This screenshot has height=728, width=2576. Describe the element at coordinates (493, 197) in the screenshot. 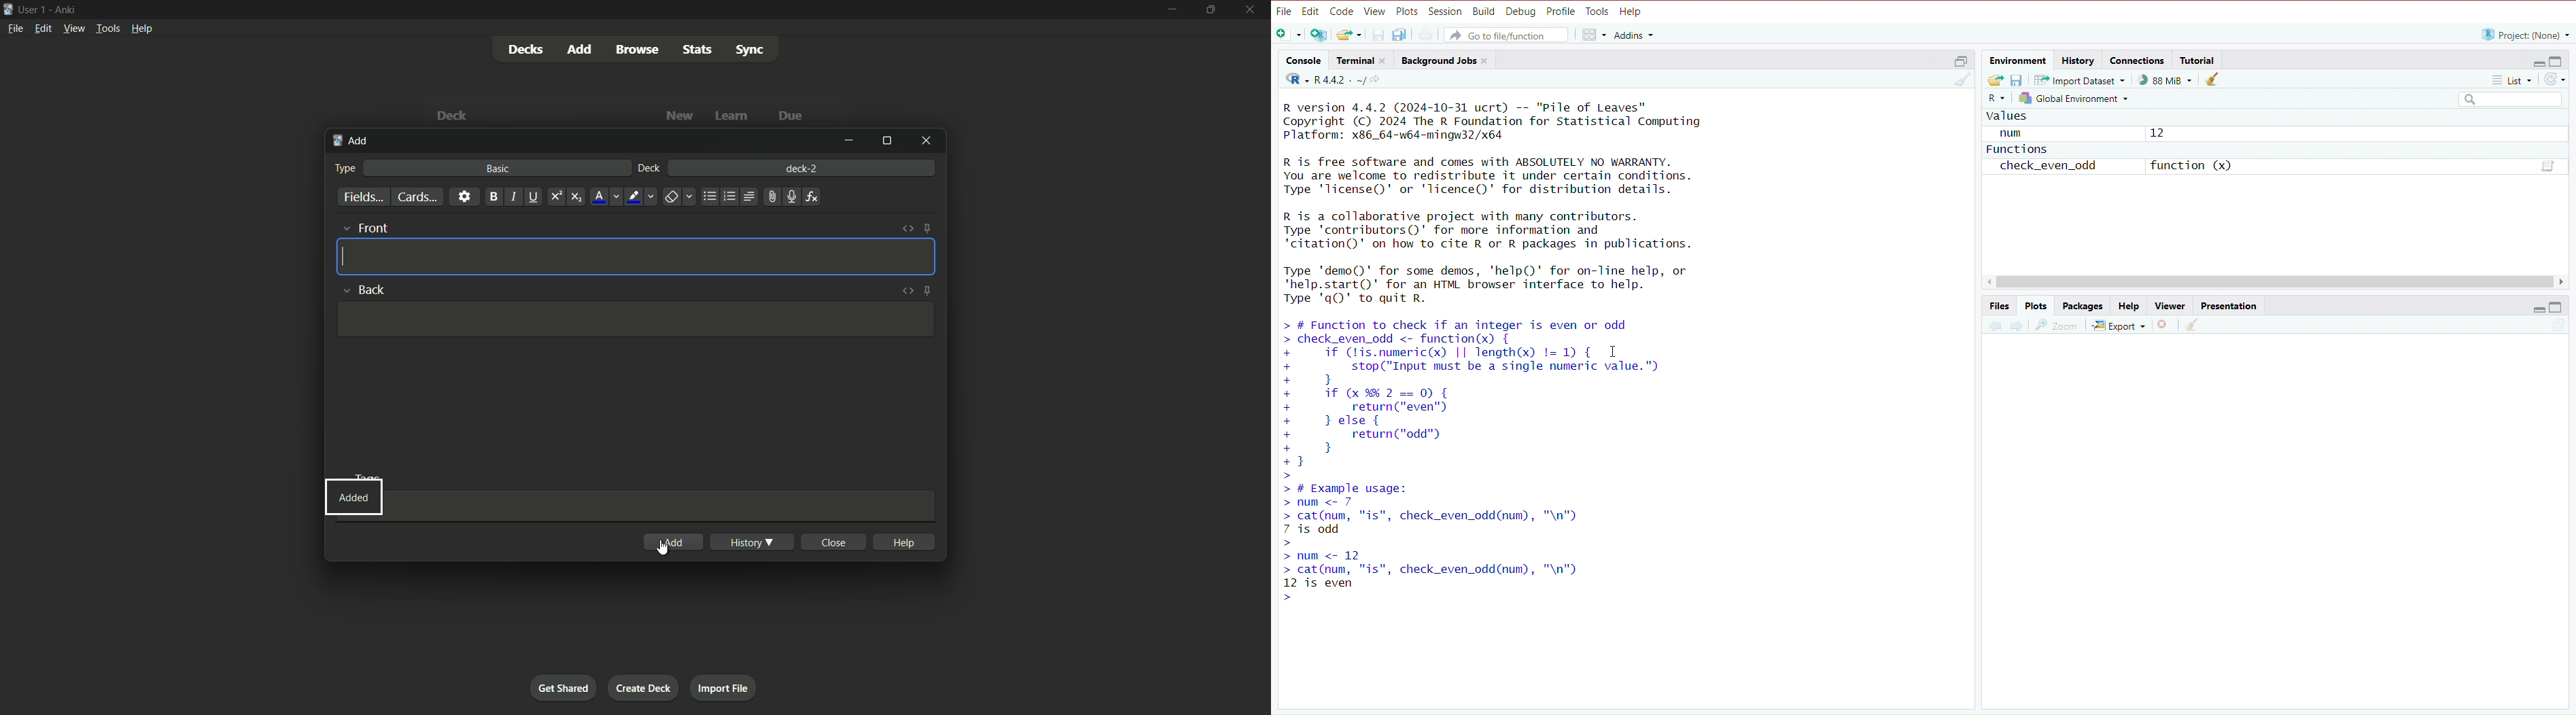

I see `bold` at that location.